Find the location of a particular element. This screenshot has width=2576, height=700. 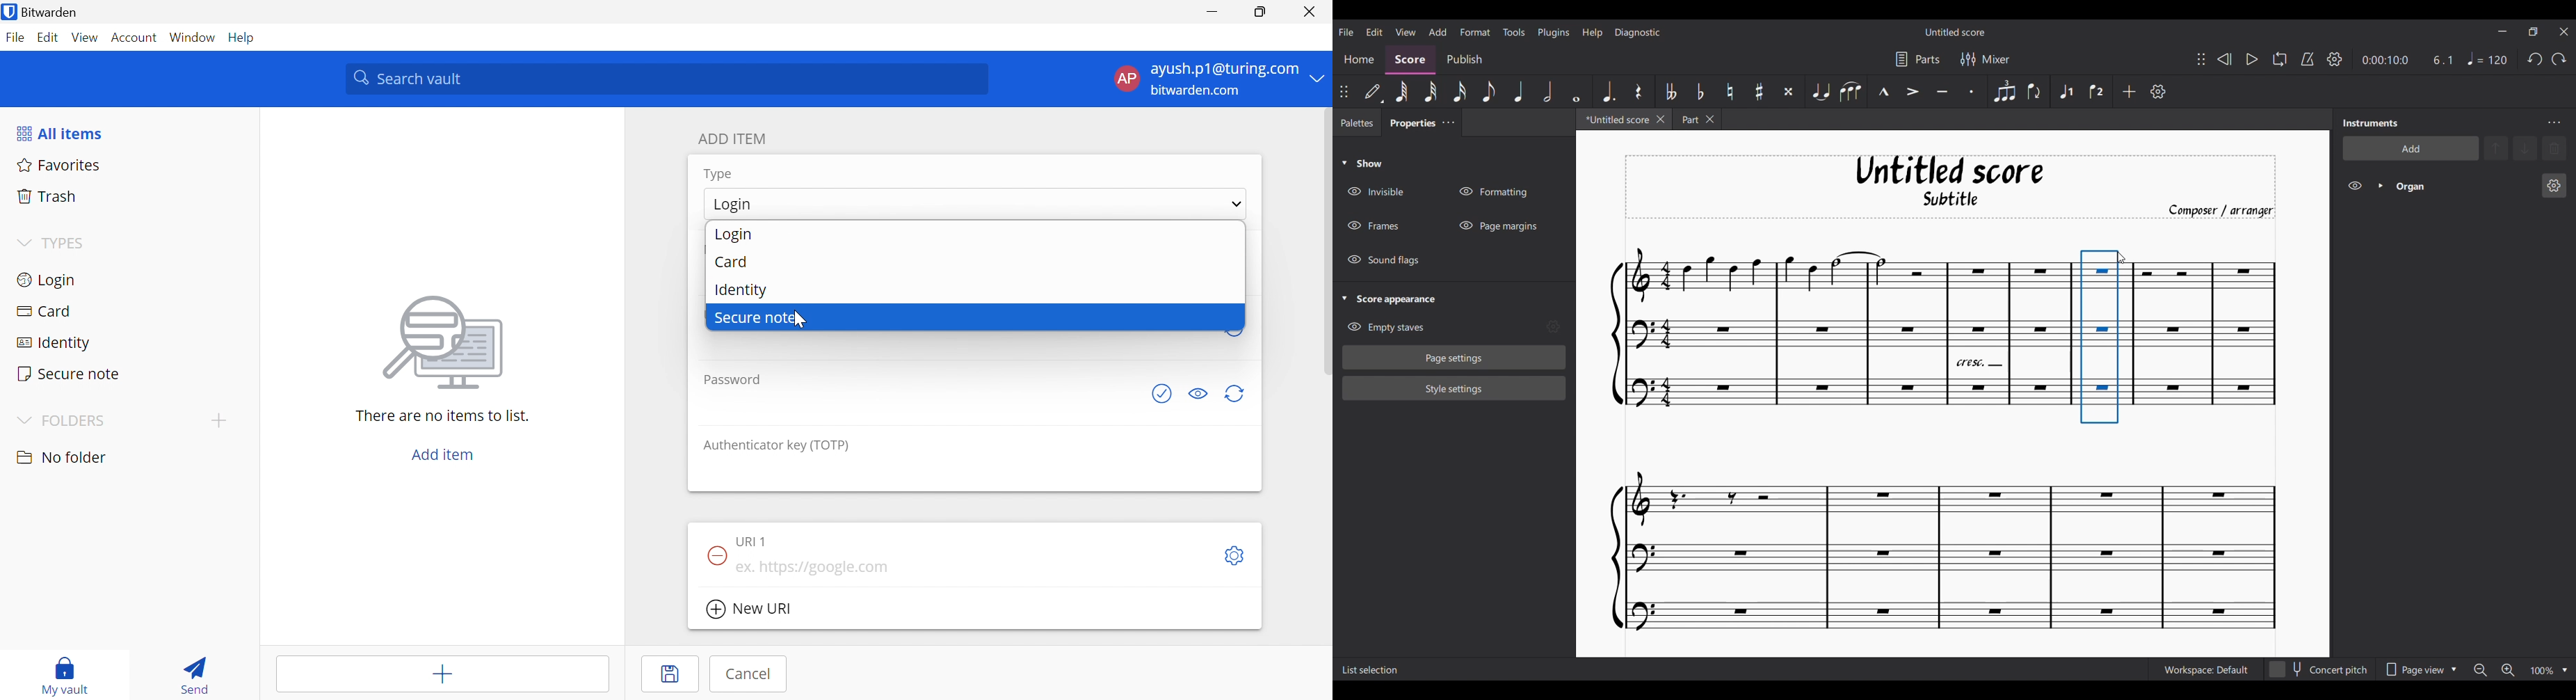

Add item is located at coordinates (440, 676).